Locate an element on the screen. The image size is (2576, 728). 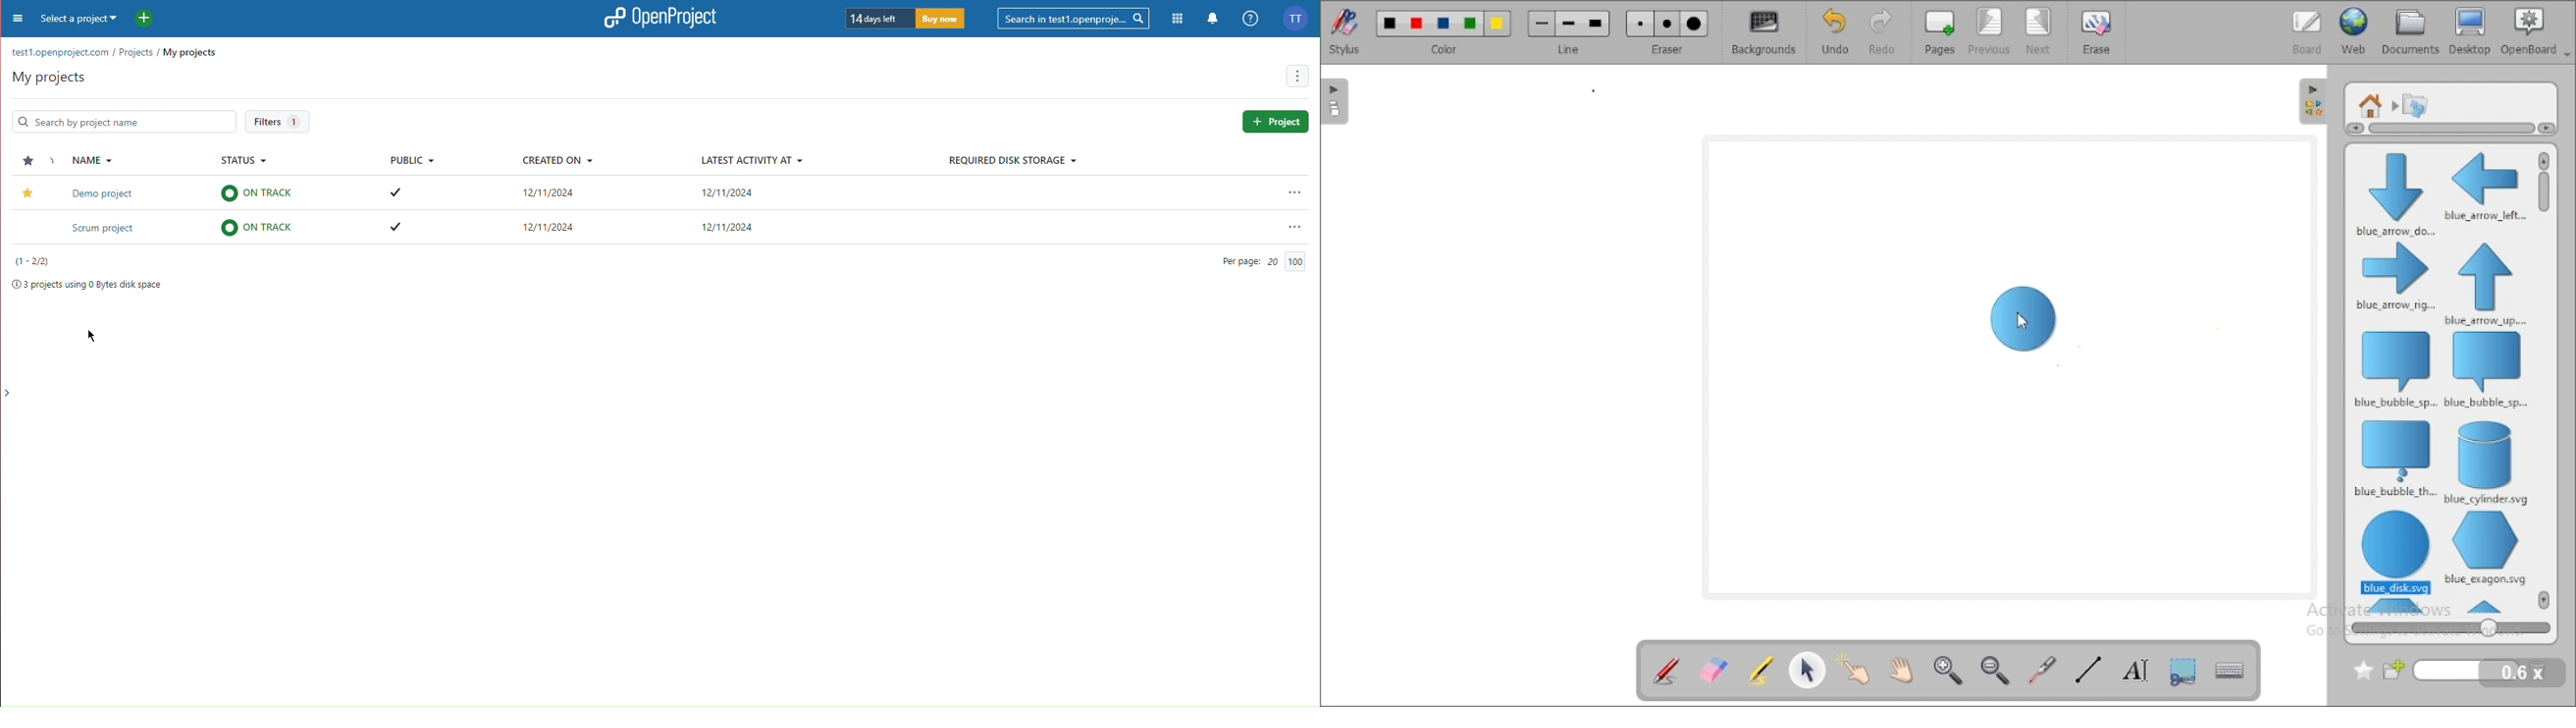
next is located at coordinates (2040, 31).